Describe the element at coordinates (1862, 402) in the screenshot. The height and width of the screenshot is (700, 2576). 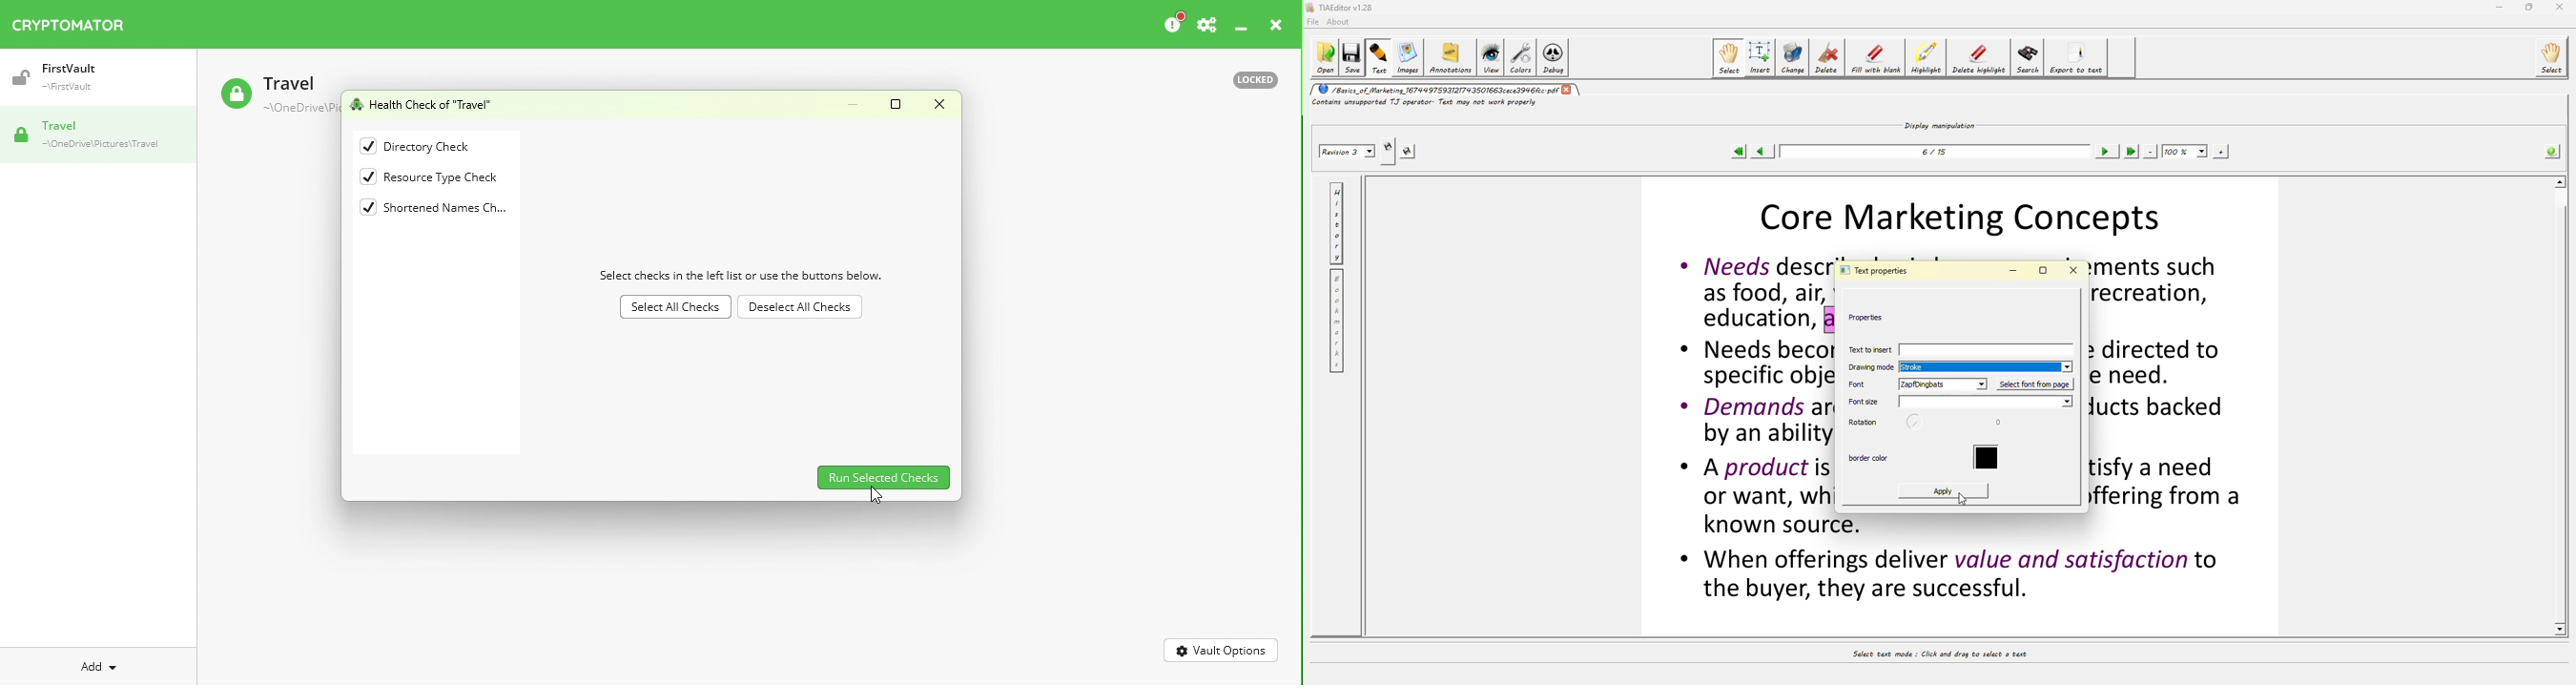
I see `font size` at that location.